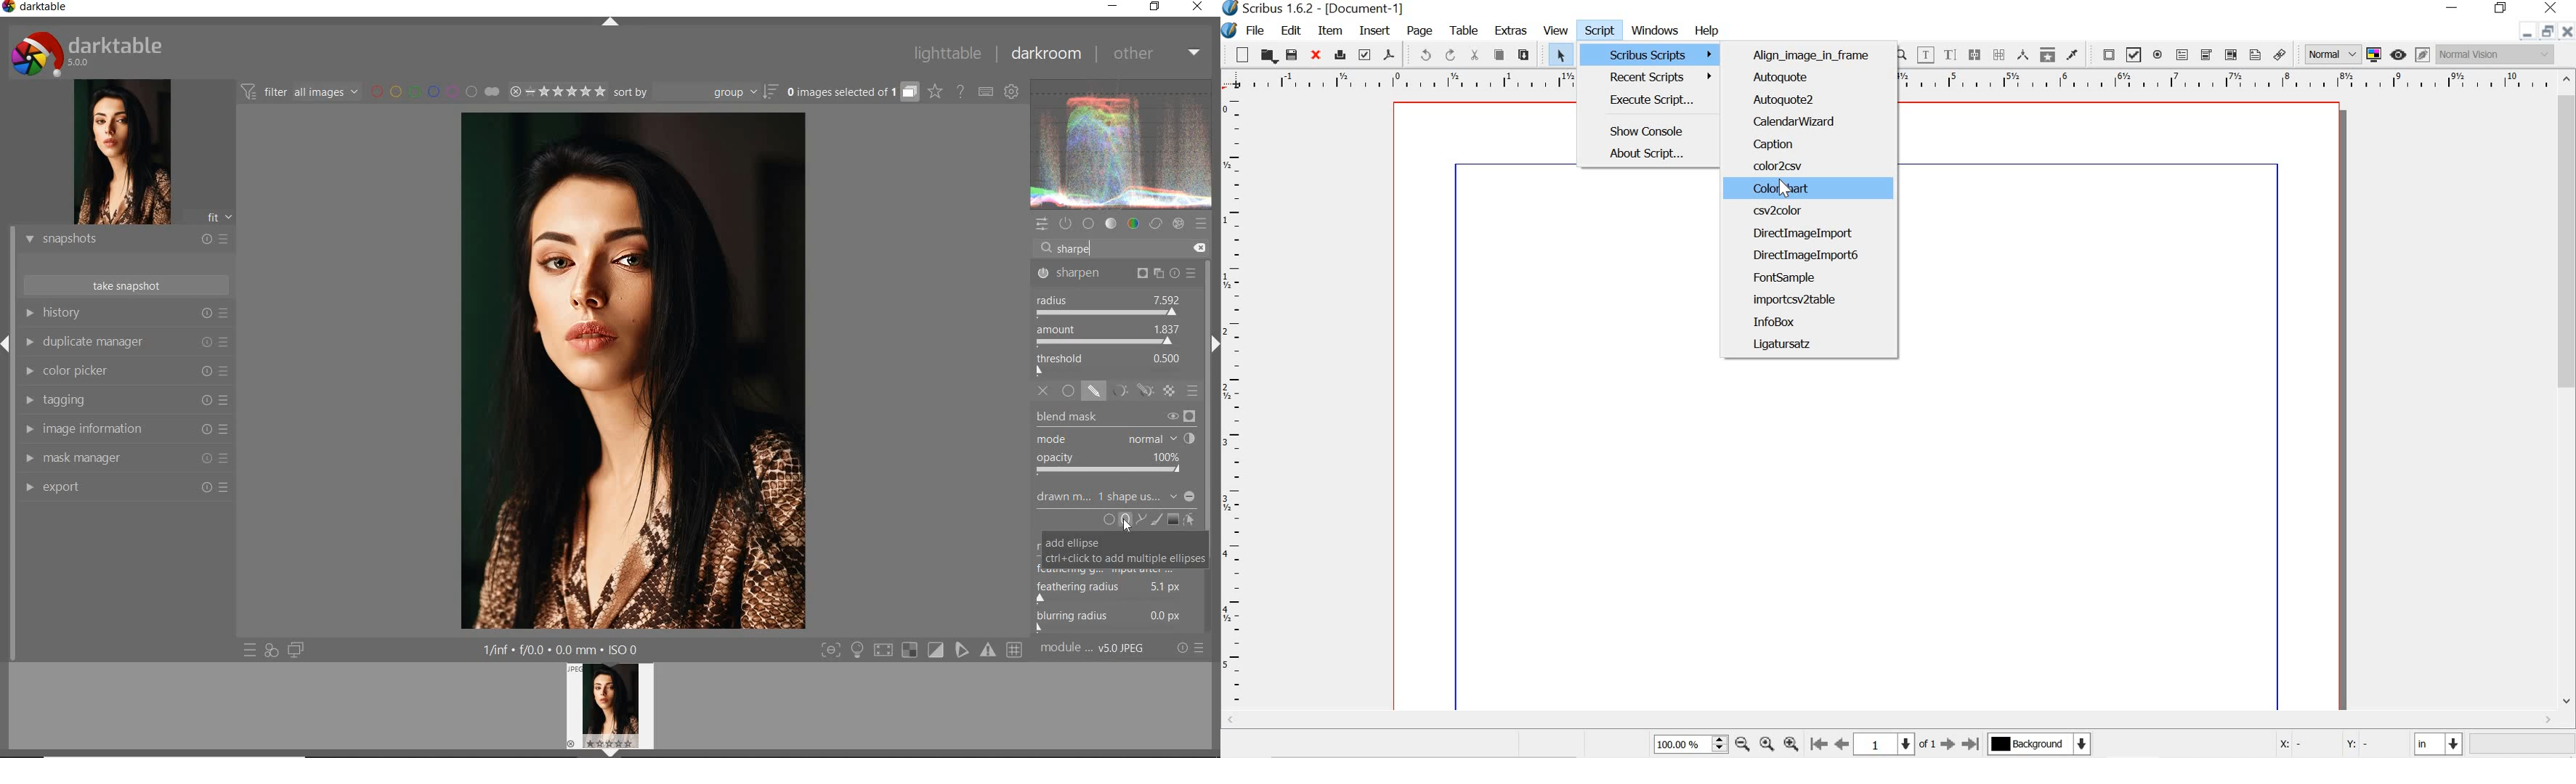  What do you see at coordinates (1817, 98) in the screenshot?
I see `autoquote2` at bounding box center [1817, 98].